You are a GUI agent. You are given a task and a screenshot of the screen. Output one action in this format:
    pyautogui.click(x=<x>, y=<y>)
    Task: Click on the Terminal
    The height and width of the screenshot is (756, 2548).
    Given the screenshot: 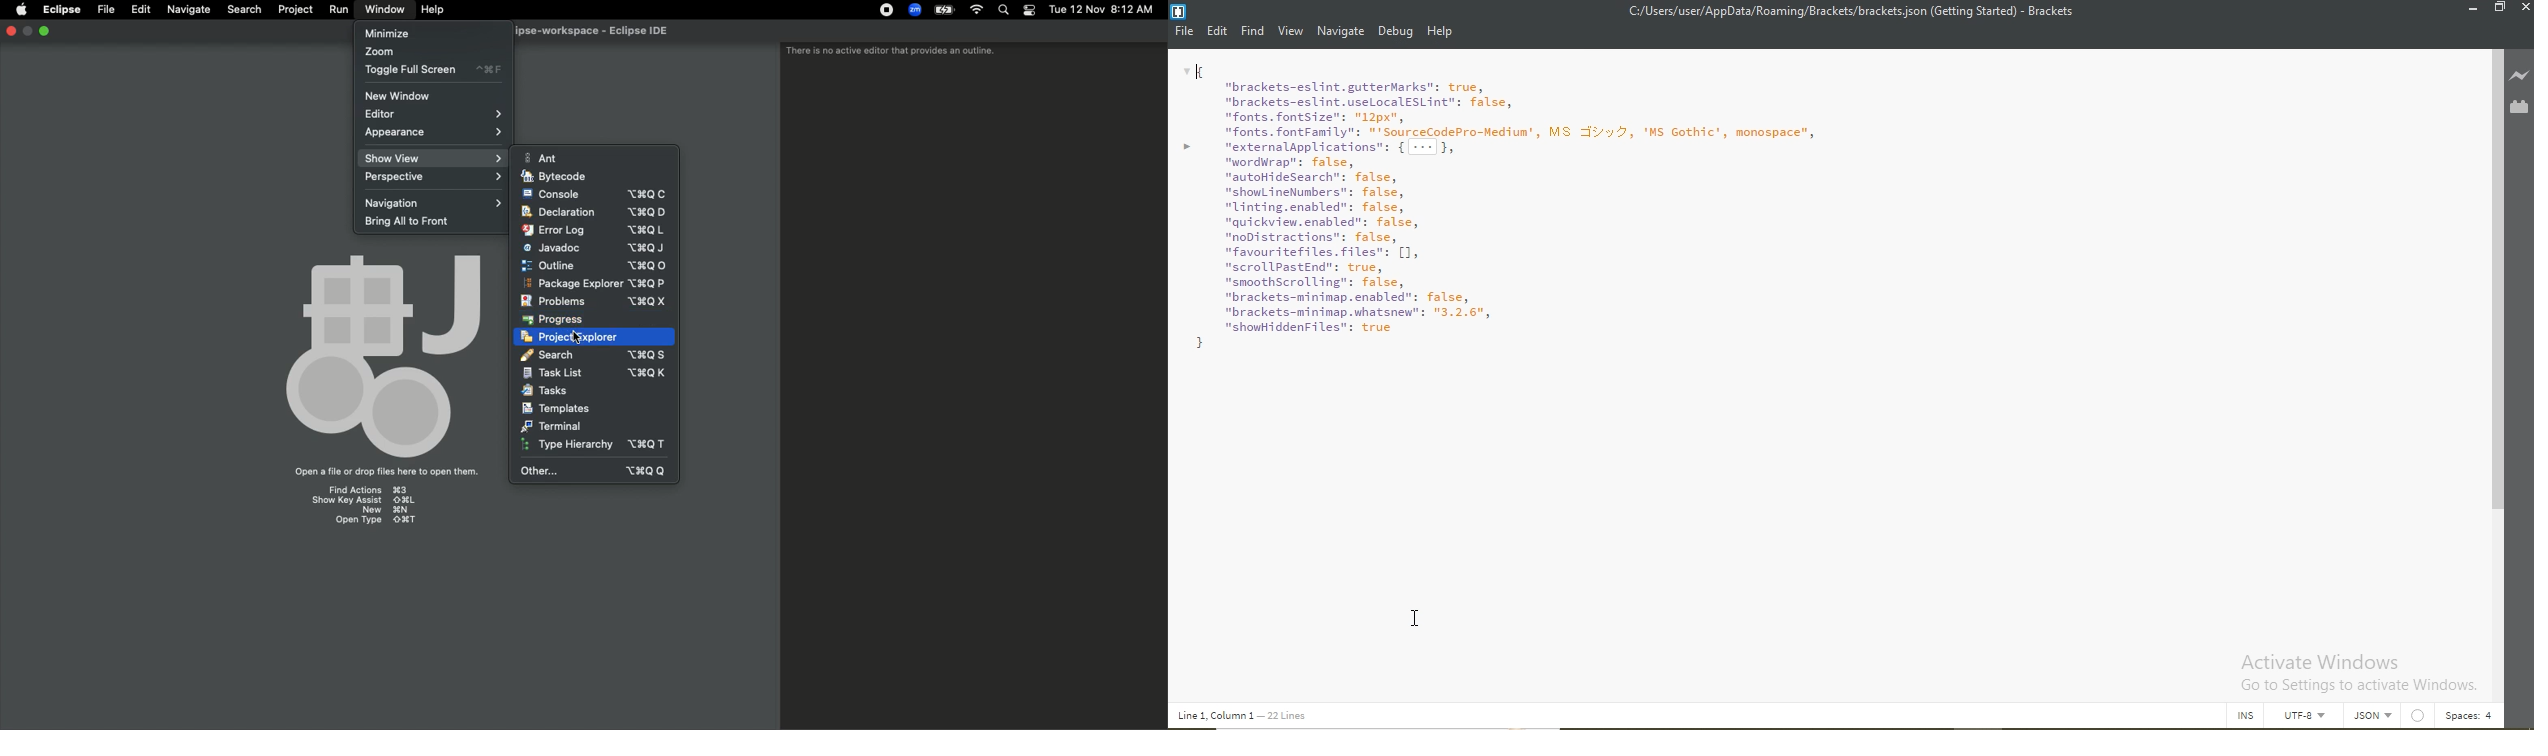 What is the action you would take?
    pyautogui.click(x=552, y=427)
    